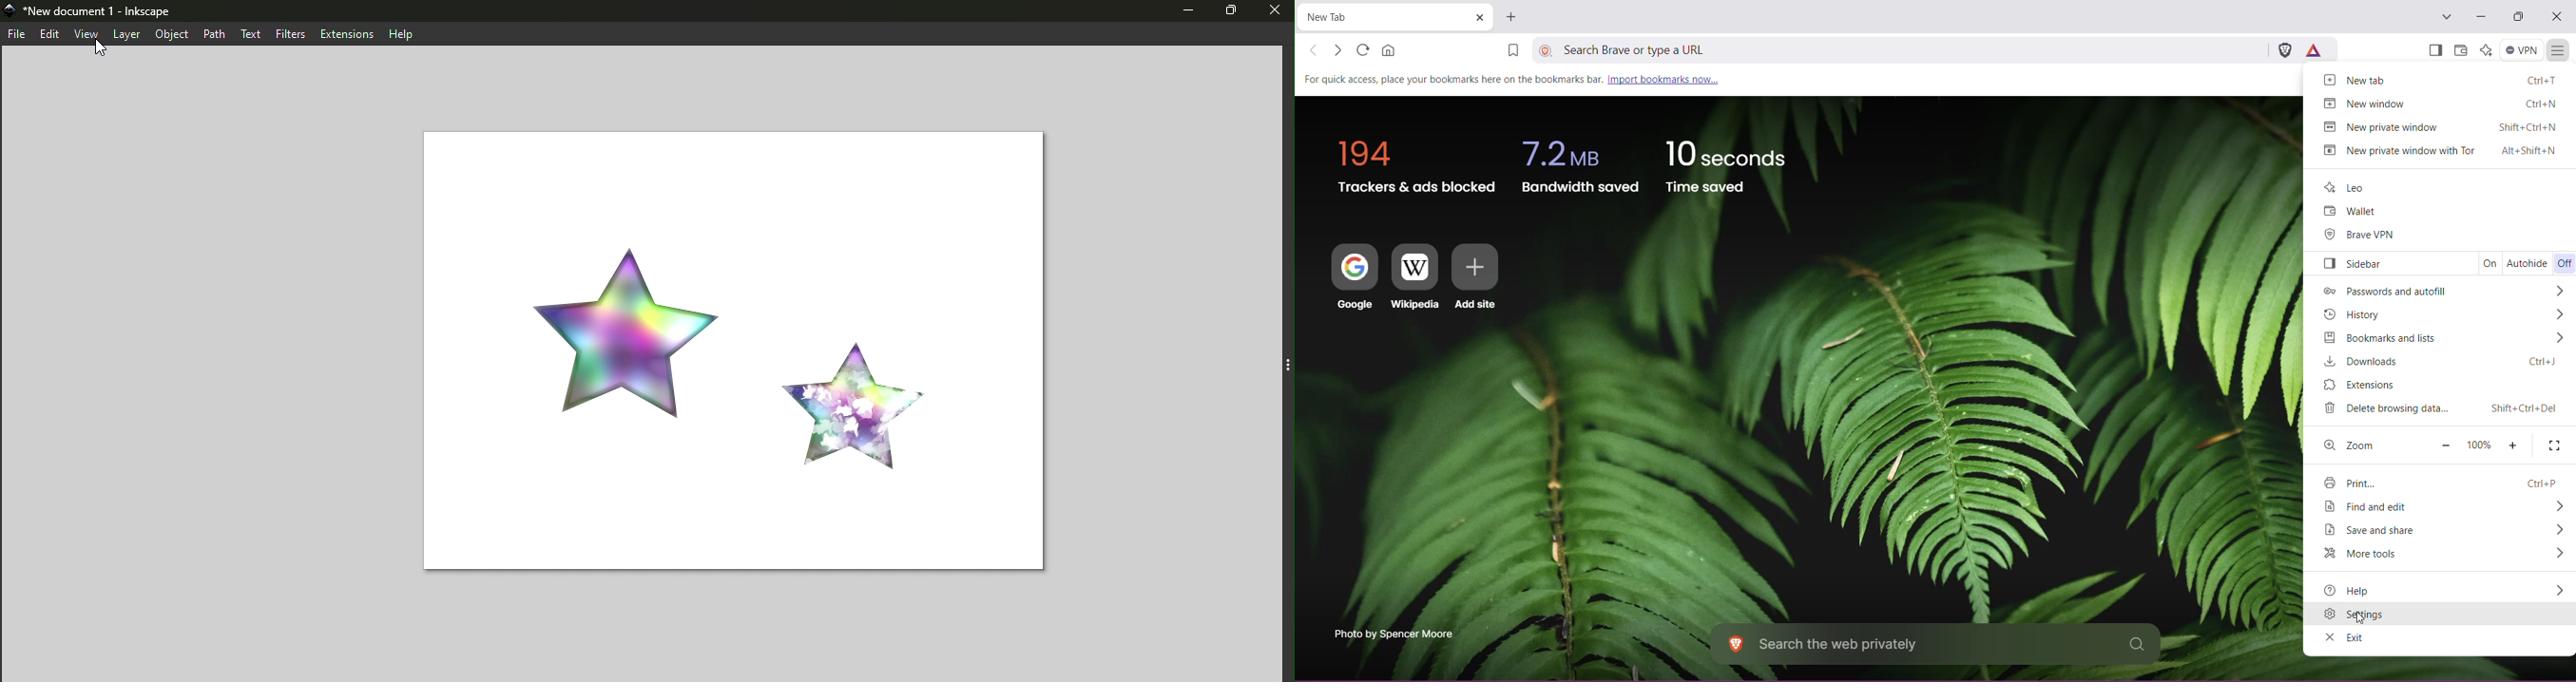  Describe the element at coordinates (2377, 531) in the screenshot. I see `Save and share` at that location.